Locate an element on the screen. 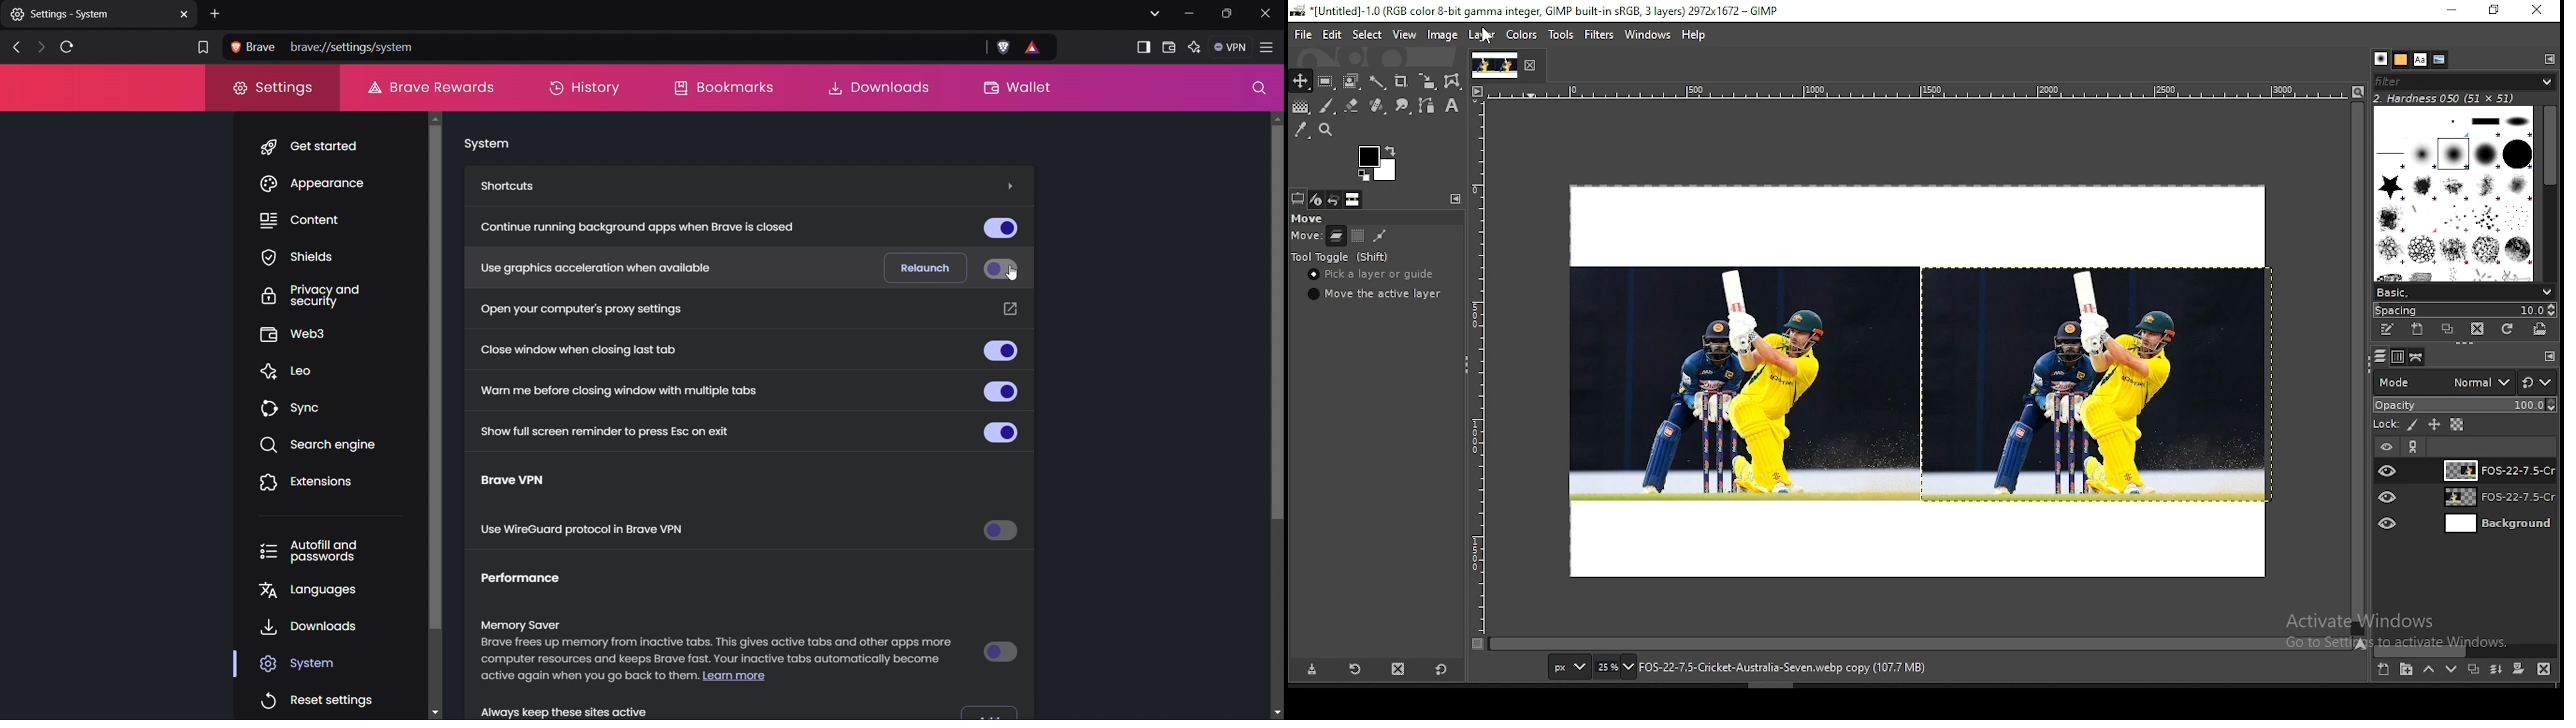 Image resolution: width=2576 pixels, height=728 pixels. close is located at coordinates (2537, 10).